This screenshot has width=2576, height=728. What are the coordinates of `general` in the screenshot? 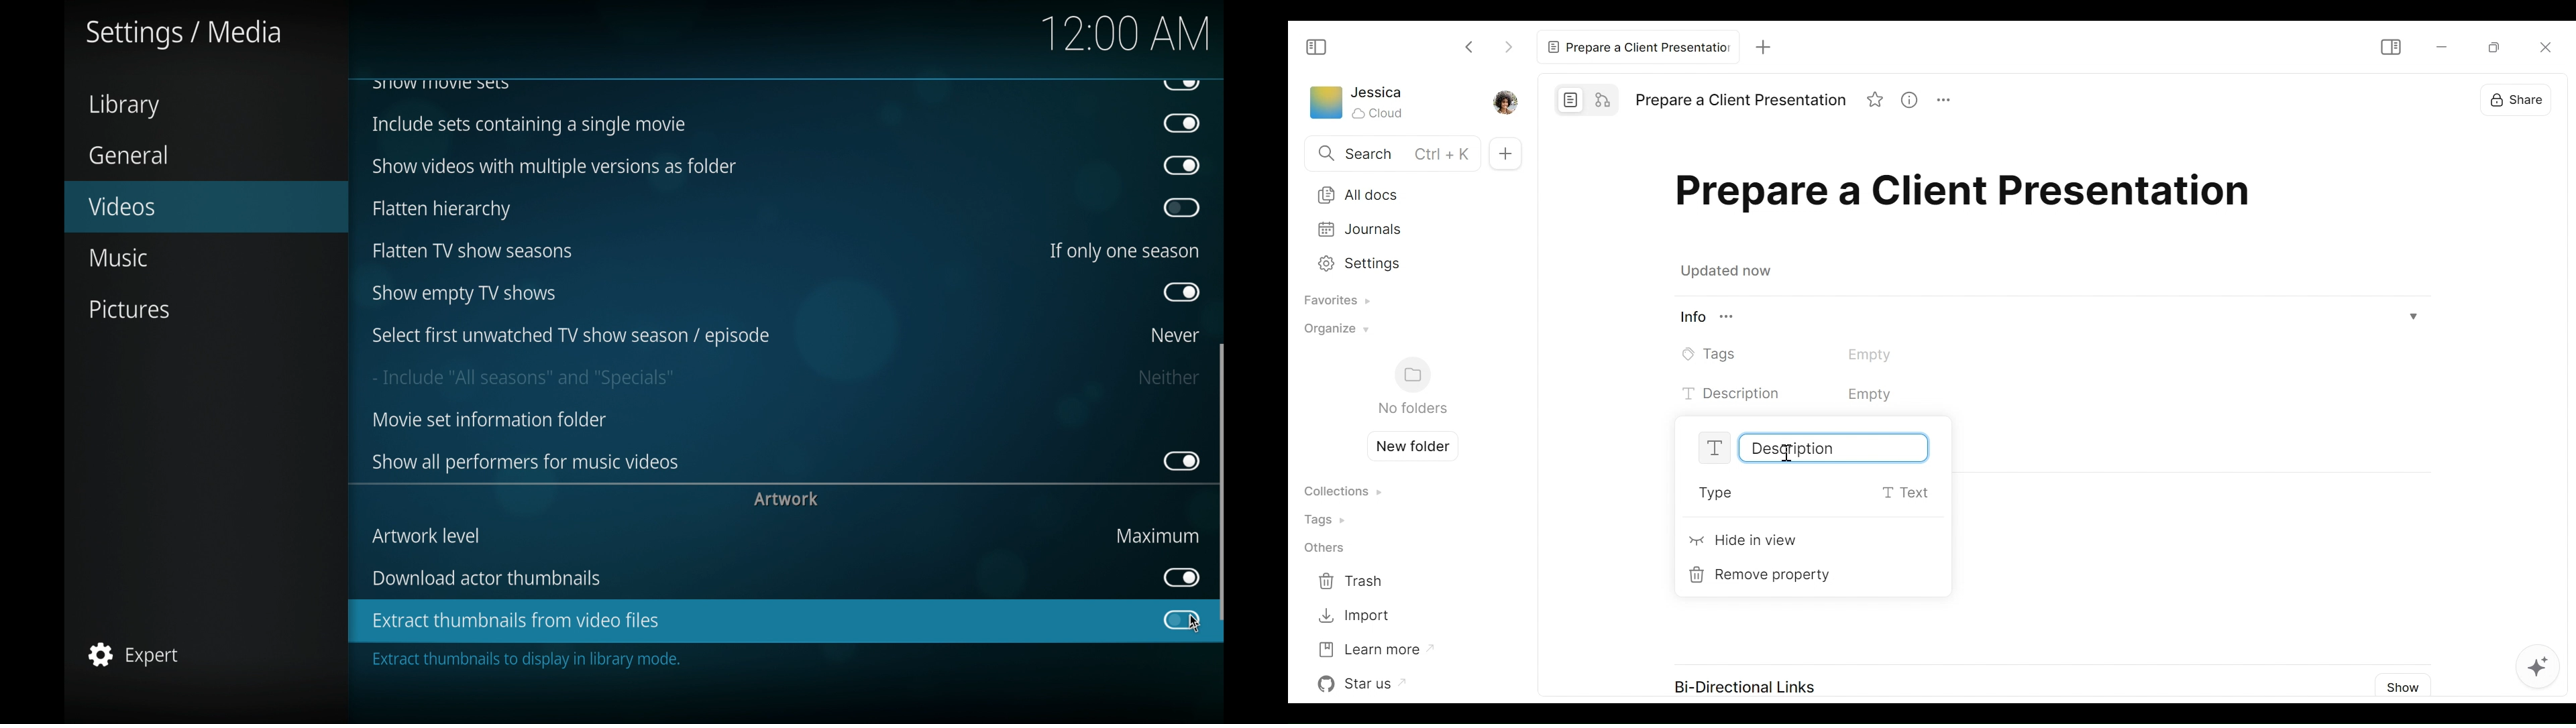 It's located at (129, 155).